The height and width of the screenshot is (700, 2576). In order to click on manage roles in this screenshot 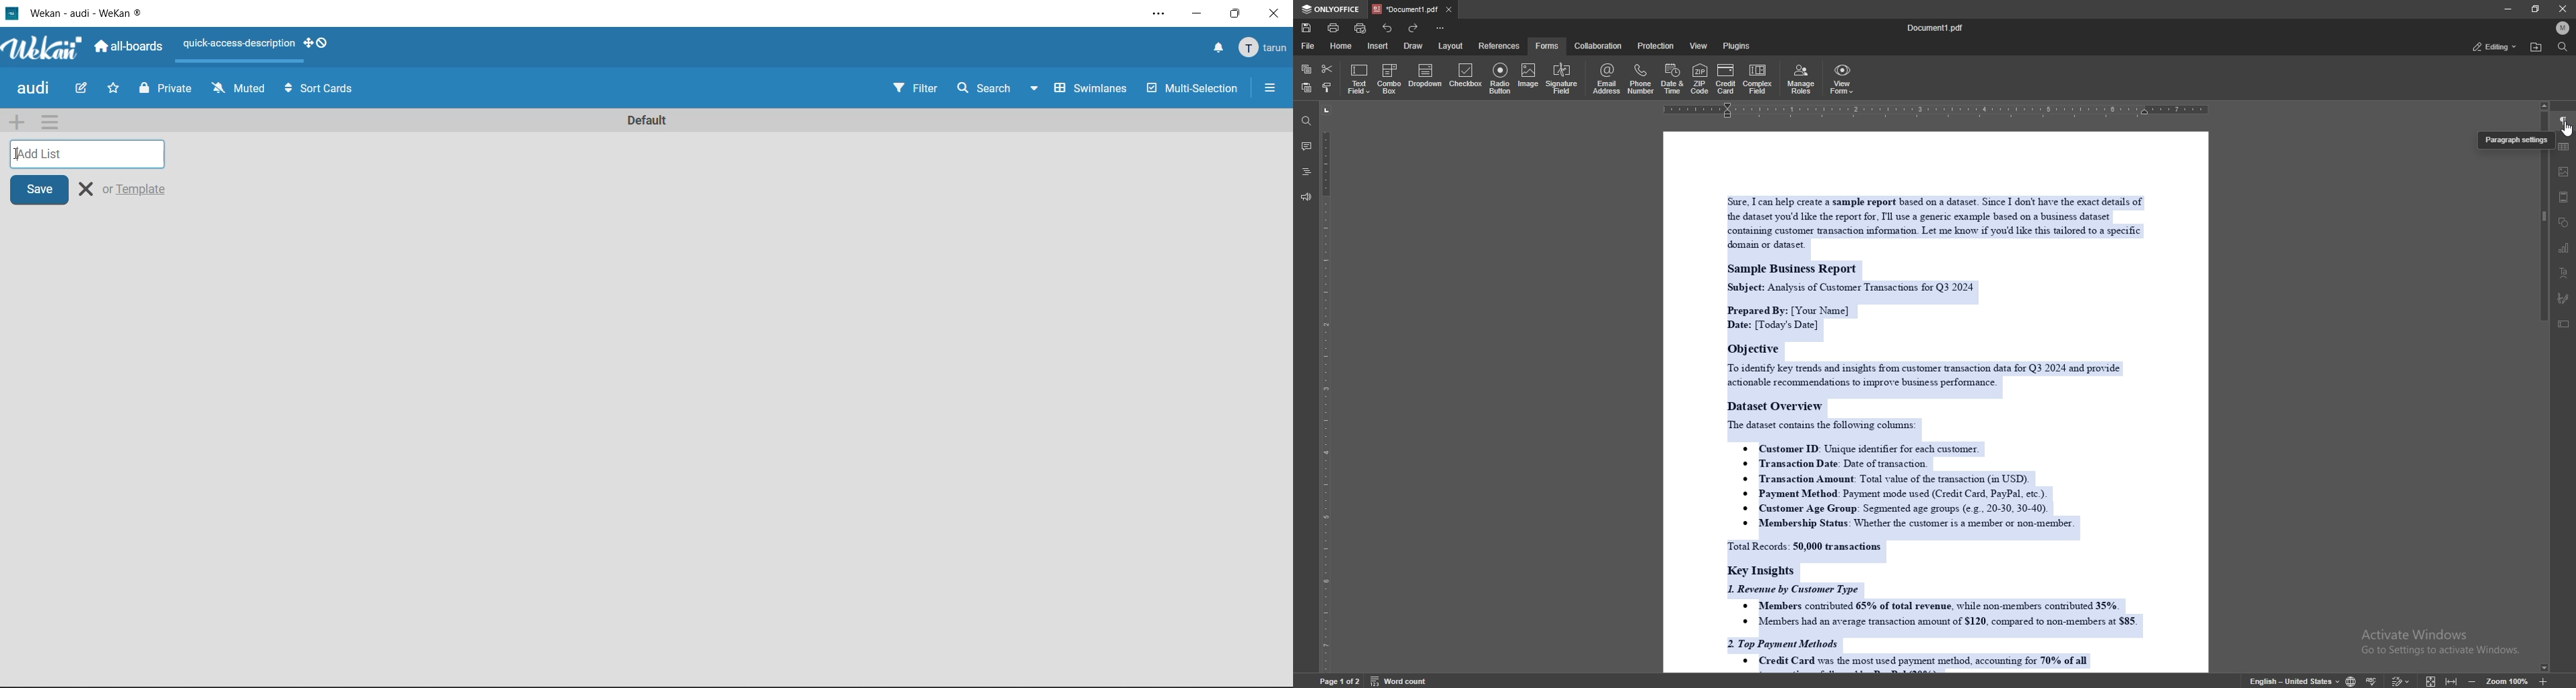, I will do `click(1803, 78)`.